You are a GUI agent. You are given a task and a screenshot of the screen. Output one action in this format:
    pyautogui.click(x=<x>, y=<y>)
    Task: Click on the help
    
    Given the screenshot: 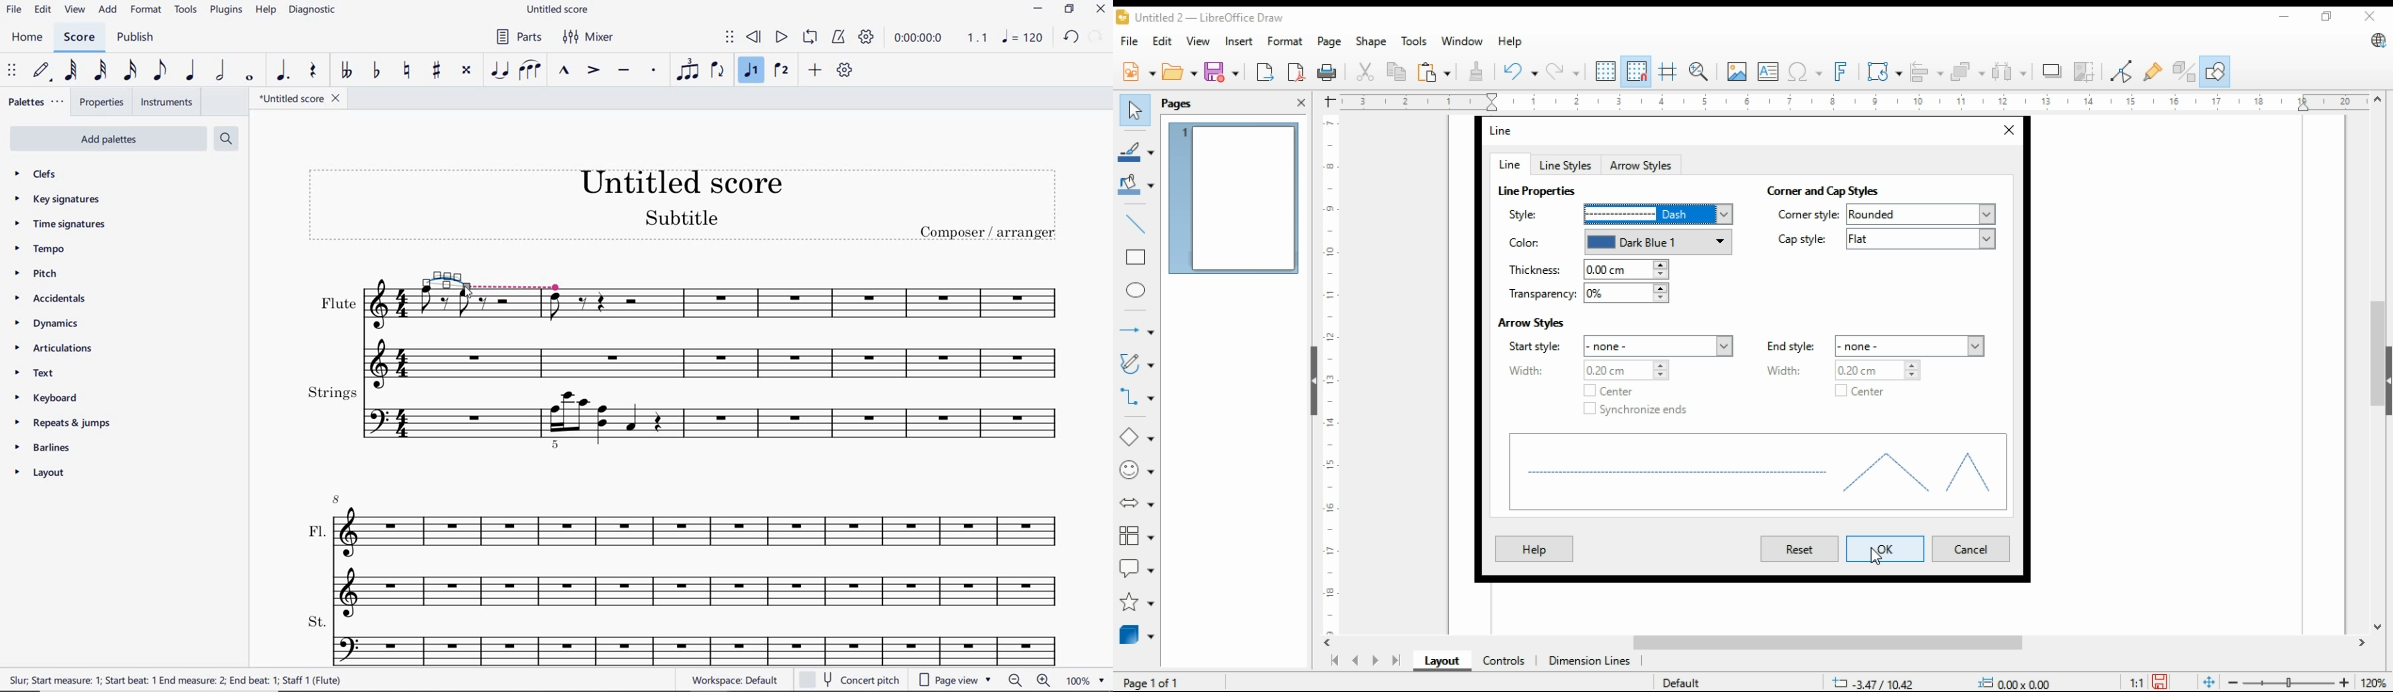 What is the action you would take?
    pyautogui.click(x=1533, y=548)
    